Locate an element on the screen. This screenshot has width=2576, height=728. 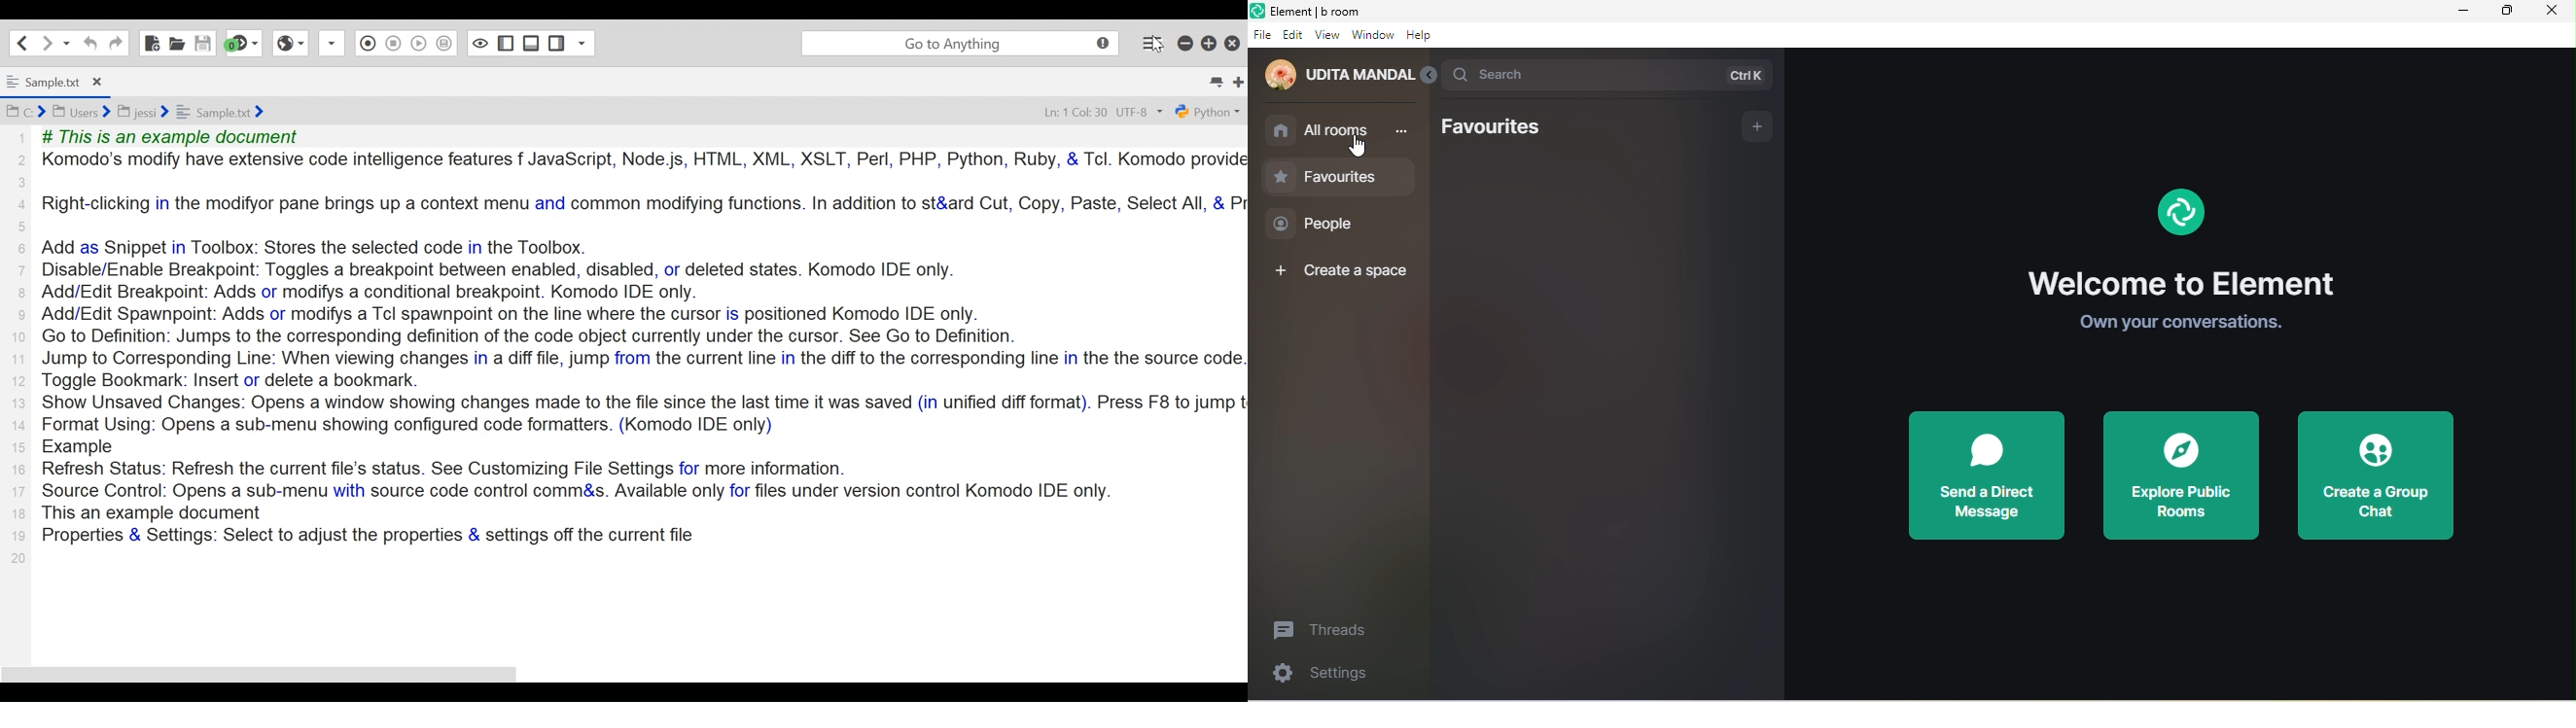
welcome to element is located at coordinates (2200, 281).